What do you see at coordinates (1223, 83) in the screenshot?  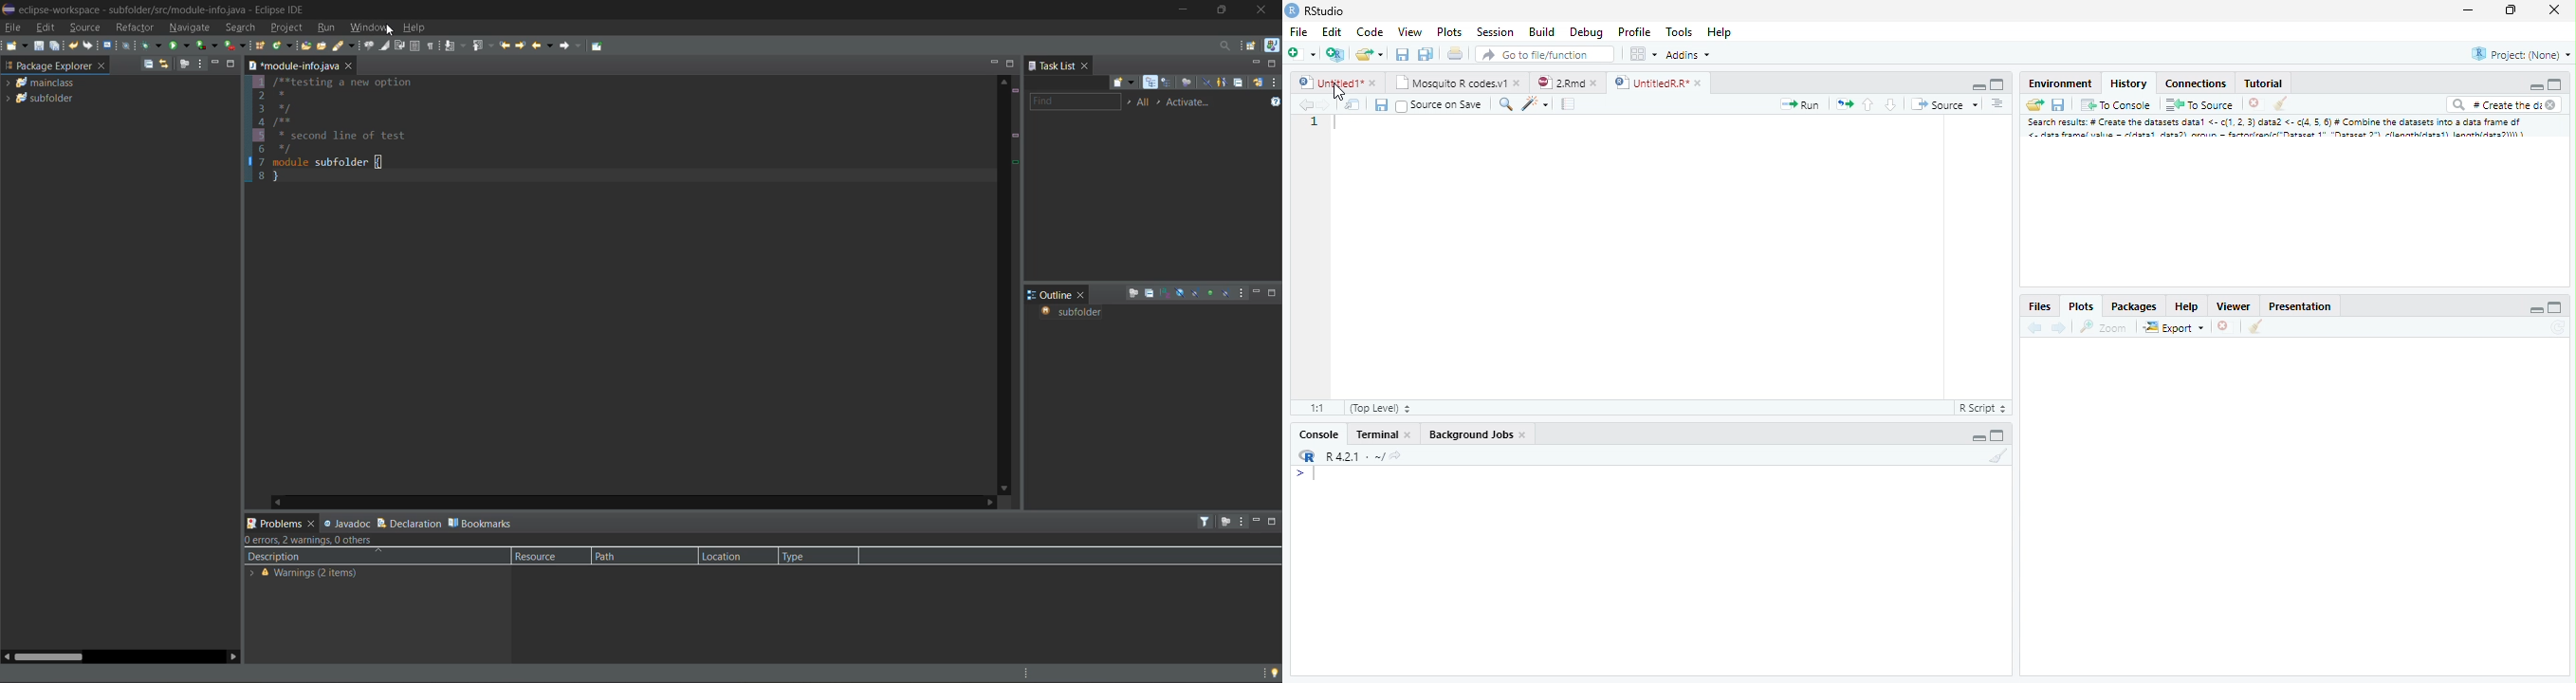 I see `show only my tasks` at bounding box center [1223, 83].